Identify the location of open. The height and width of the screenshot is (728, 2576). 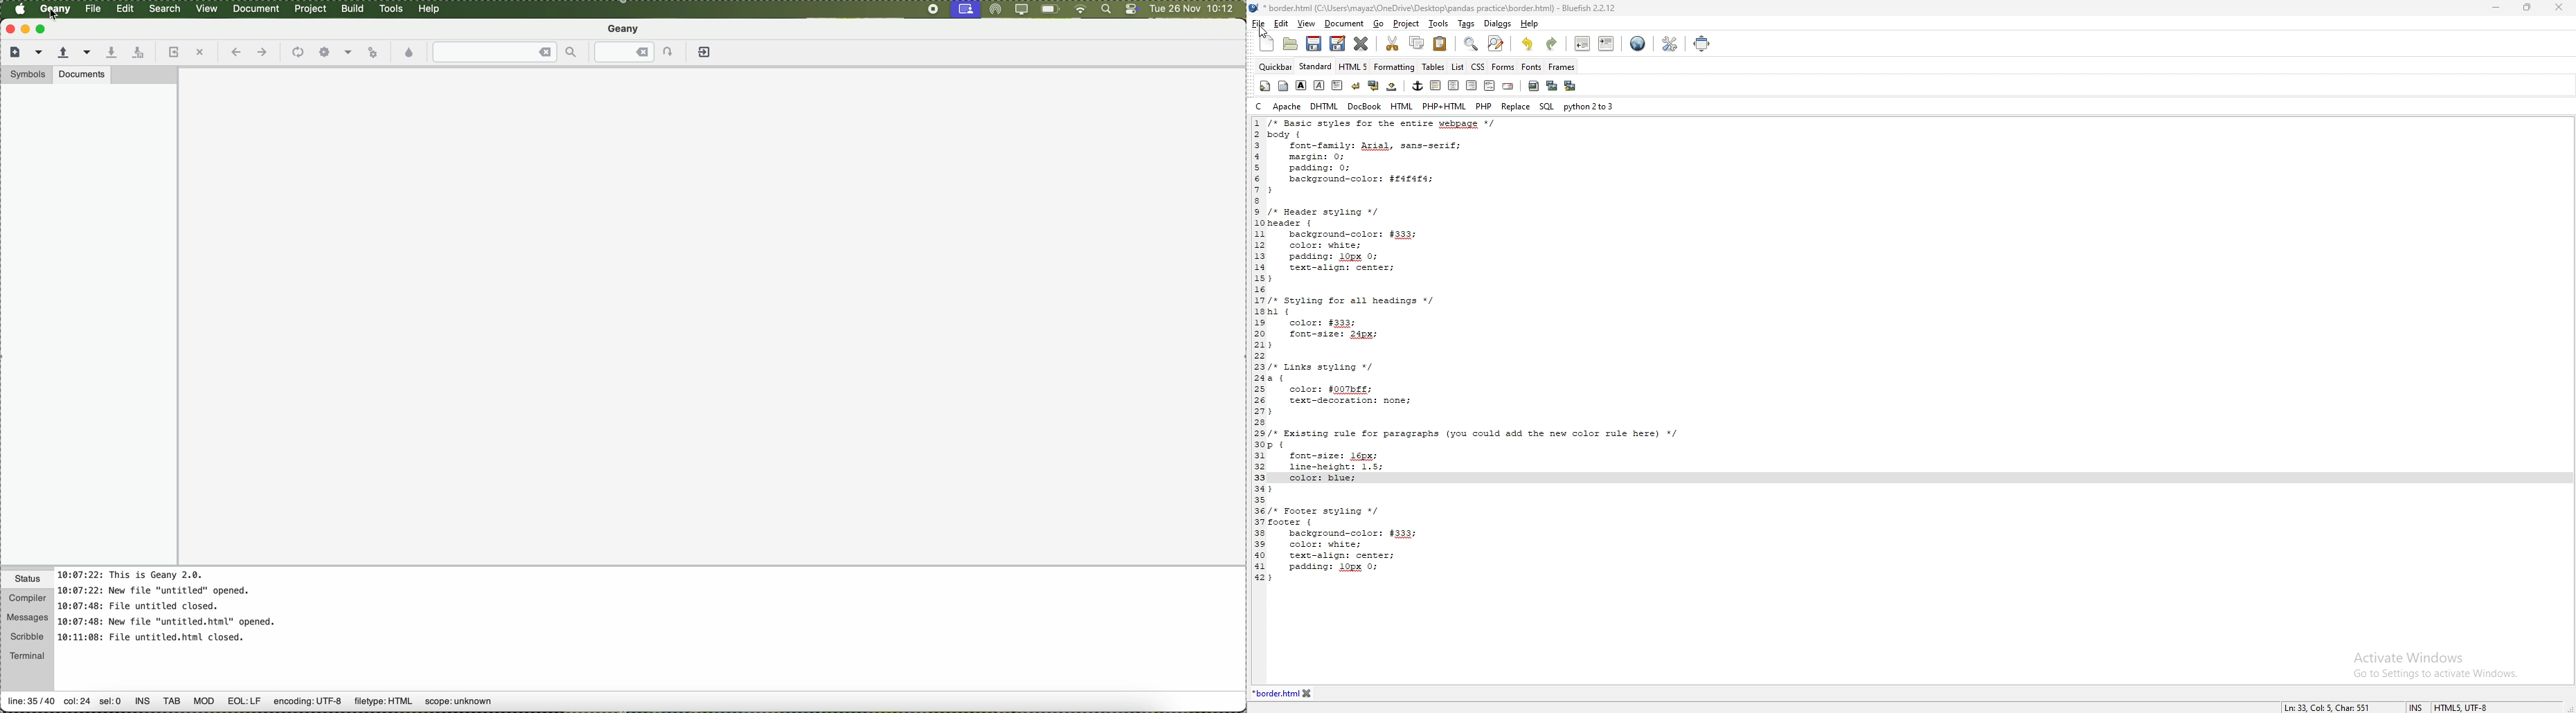
(1291, 45).